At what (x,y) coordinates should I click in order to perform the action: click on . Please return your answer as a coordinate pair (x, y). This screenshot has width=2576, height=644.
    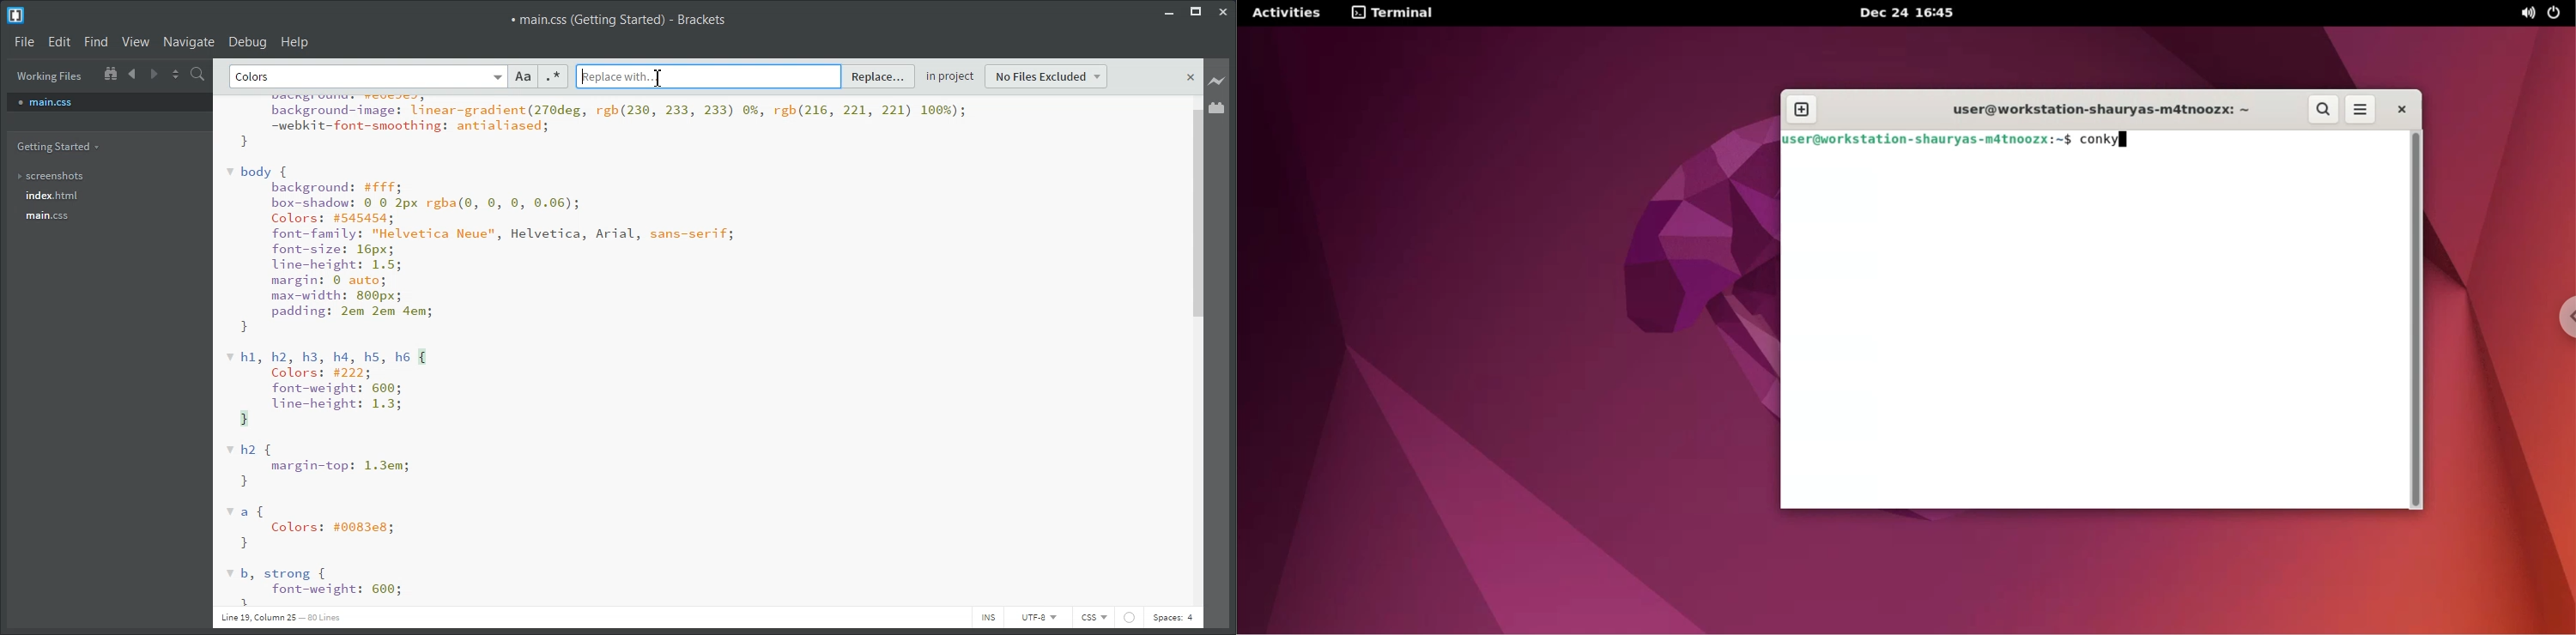
    Looking at the image, I should click on (633, 107).